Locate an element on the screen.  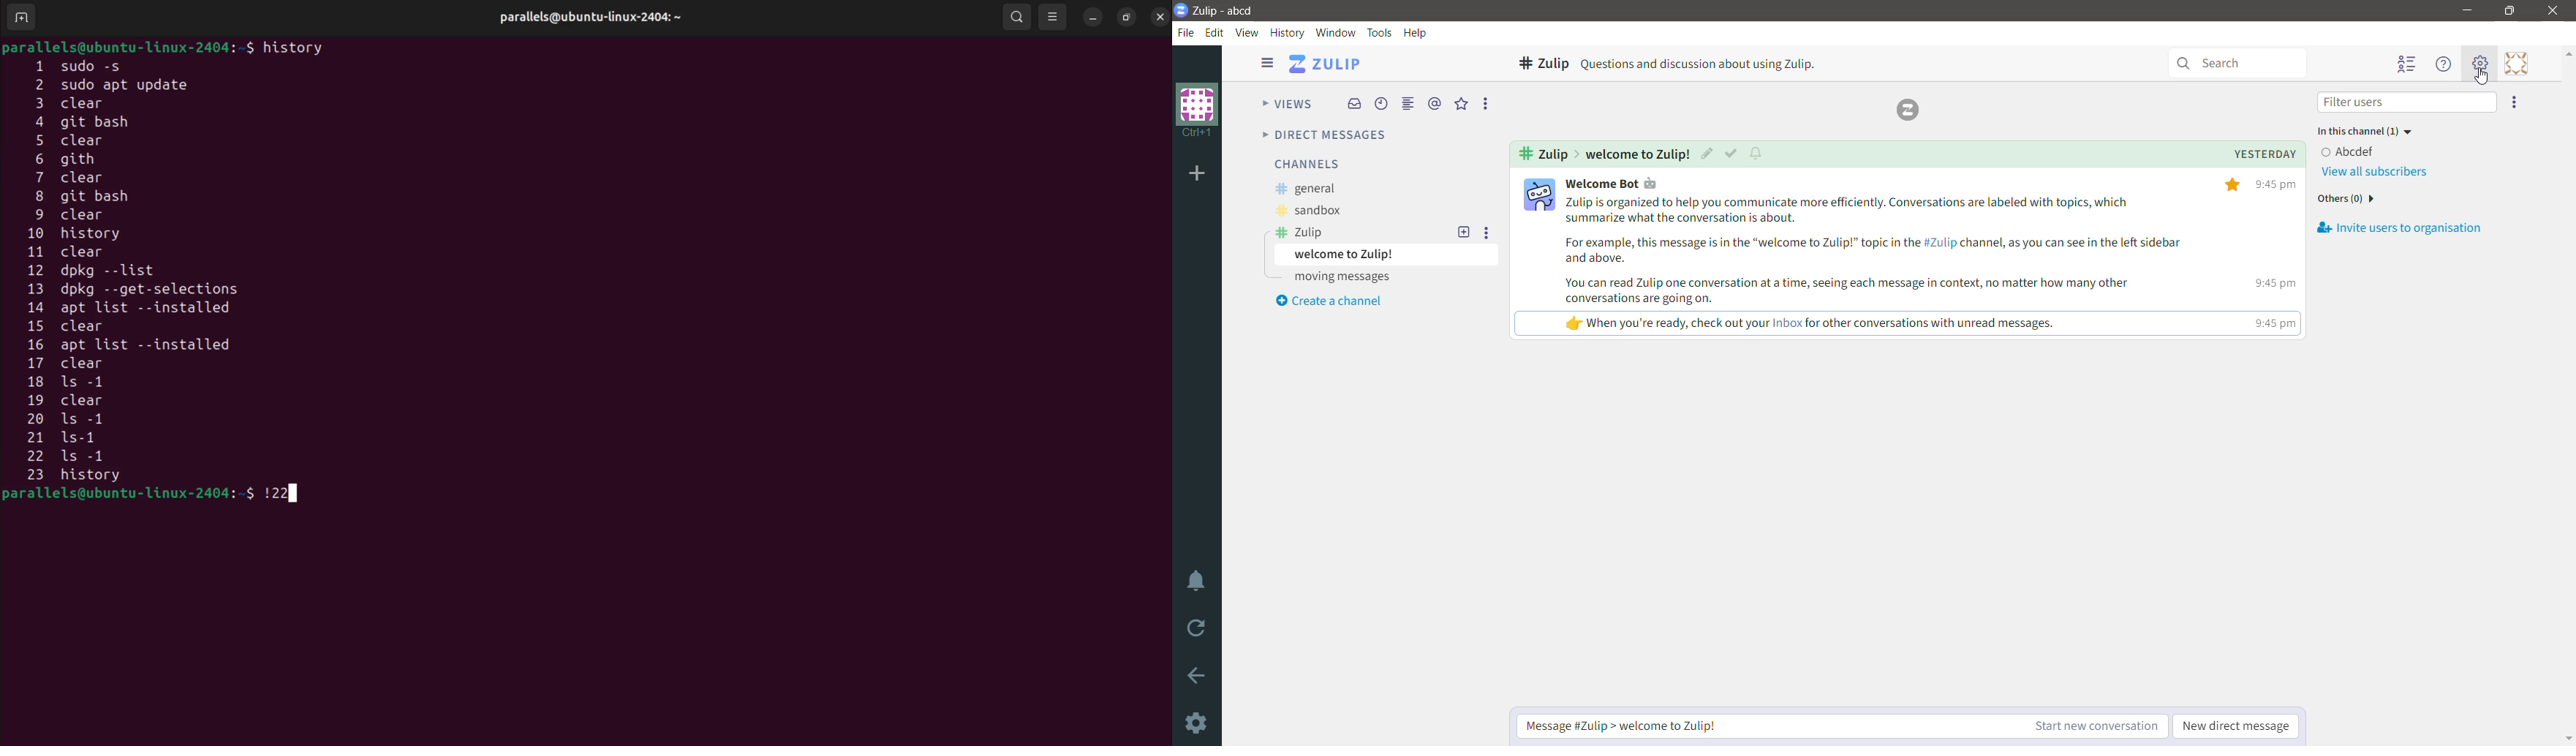
New topic is located at coordinates (1463, 233).